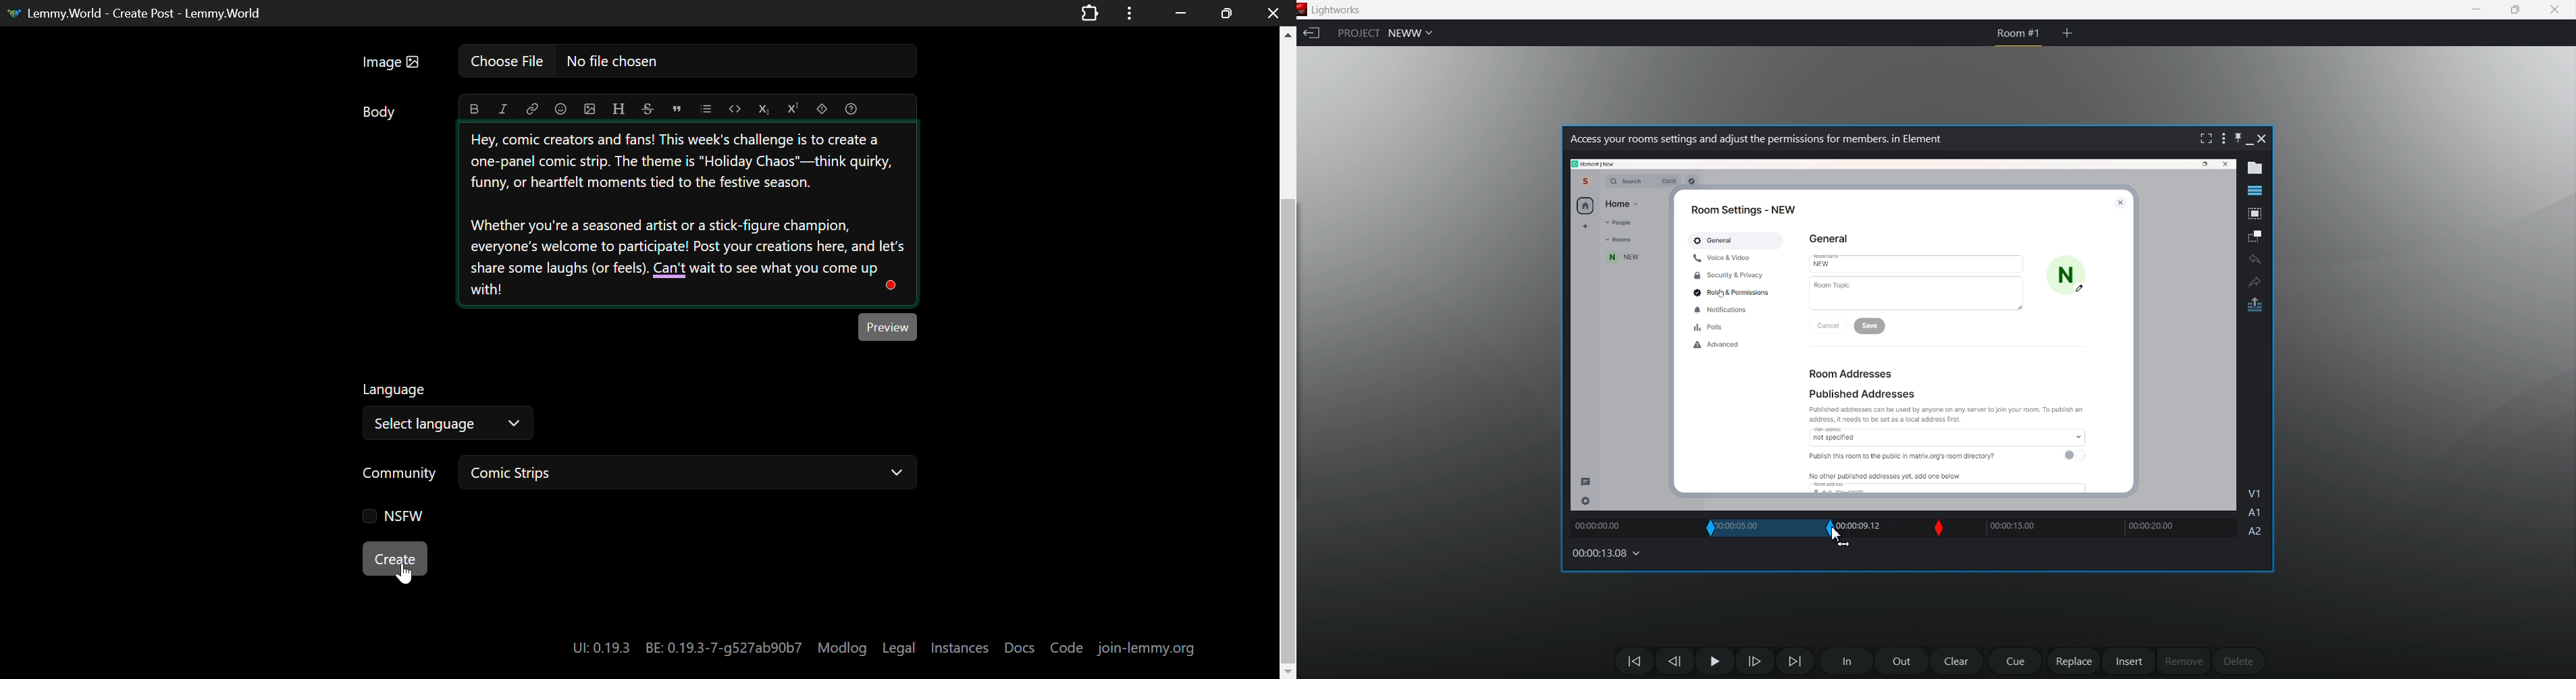  Describe the element at coordinates (1902, 660) in the screenshot. I see `out` at that location.